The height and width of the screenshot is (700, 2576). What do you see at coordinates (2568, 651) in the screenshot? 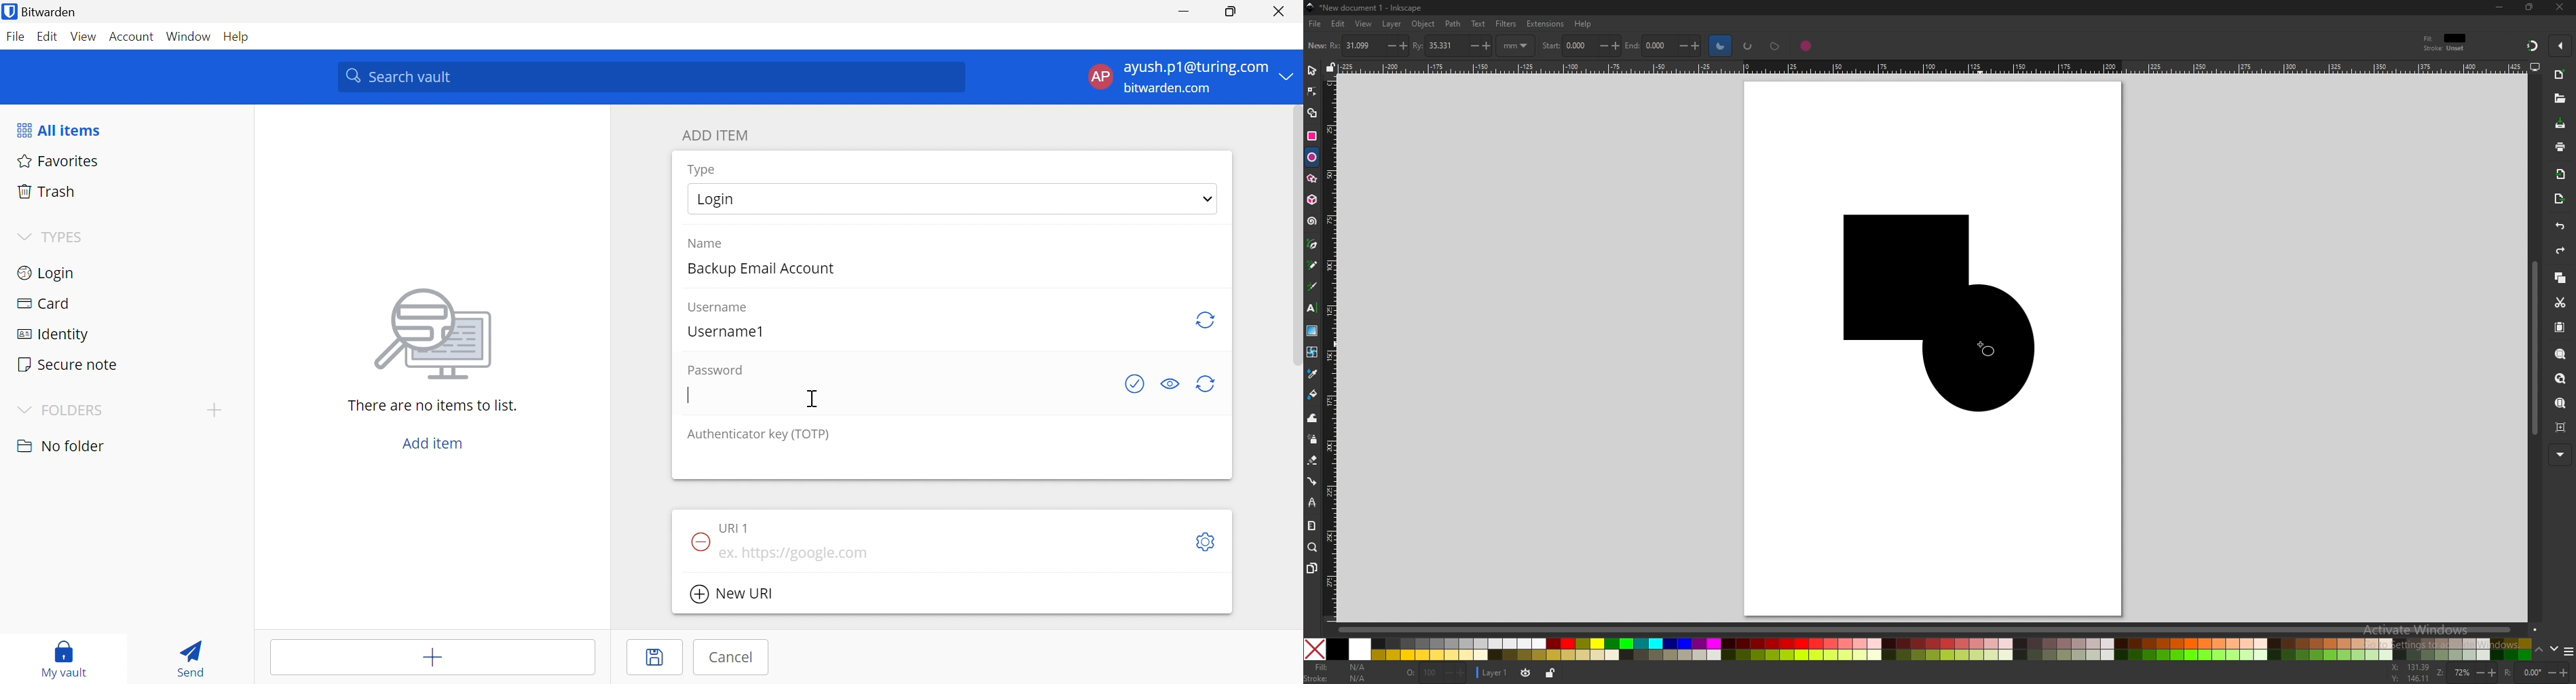
I see `more colors` at bounding box center [2568, 651].